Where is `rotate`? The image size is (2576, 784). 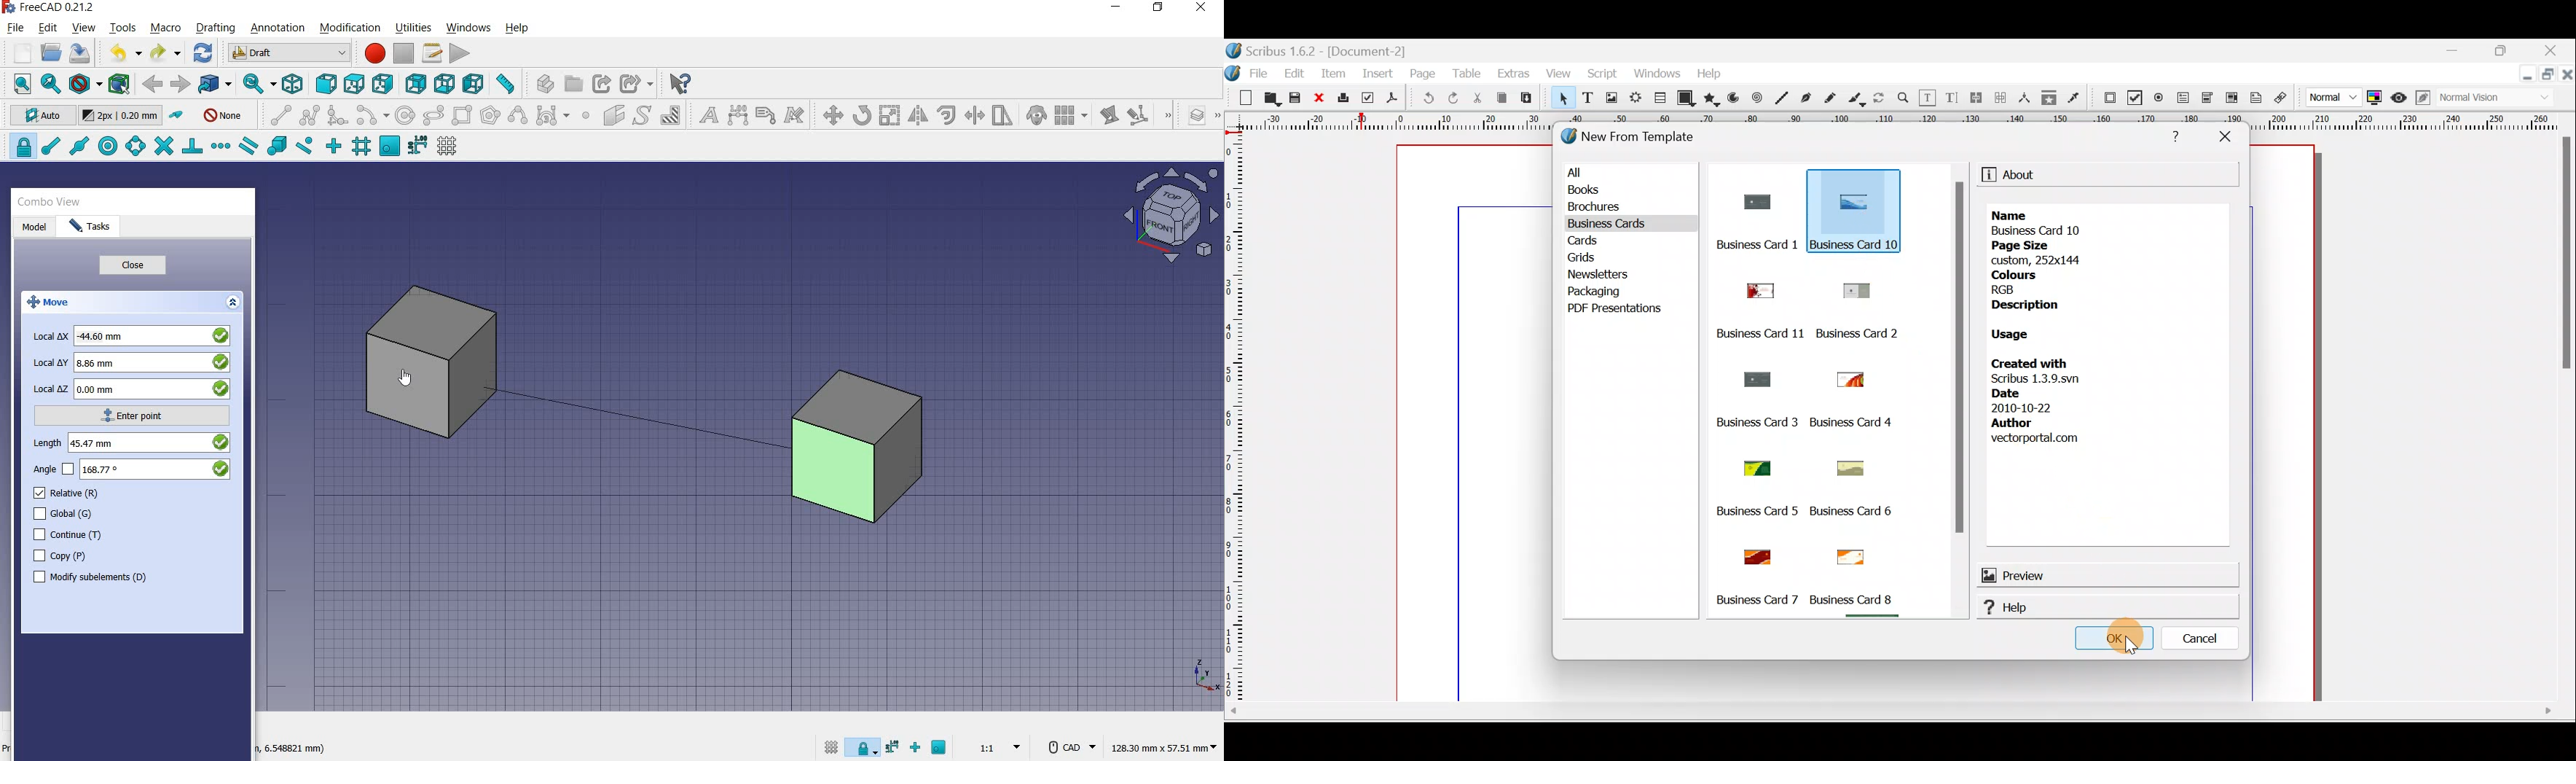 rotate is located at coordinates (863, 114).